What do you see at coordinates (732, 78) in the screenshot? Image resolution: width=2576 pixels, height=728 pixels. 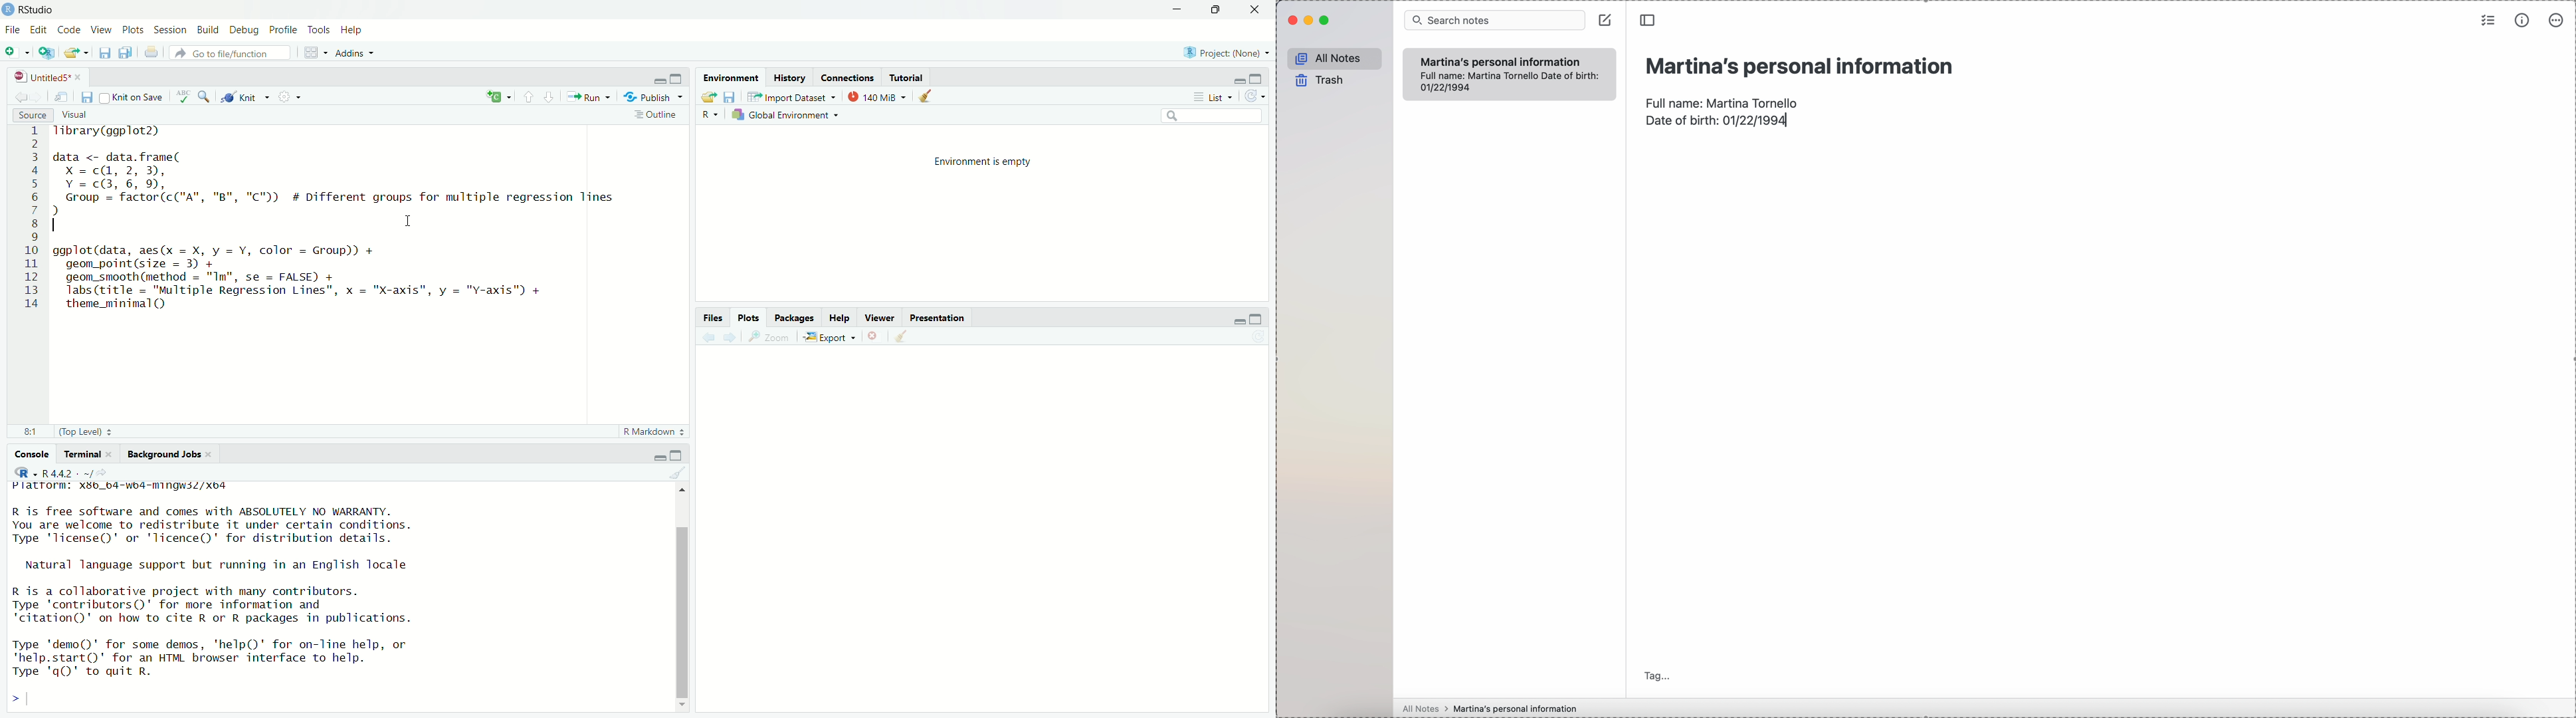 I see `Environment` at bounding box center [732, 78].